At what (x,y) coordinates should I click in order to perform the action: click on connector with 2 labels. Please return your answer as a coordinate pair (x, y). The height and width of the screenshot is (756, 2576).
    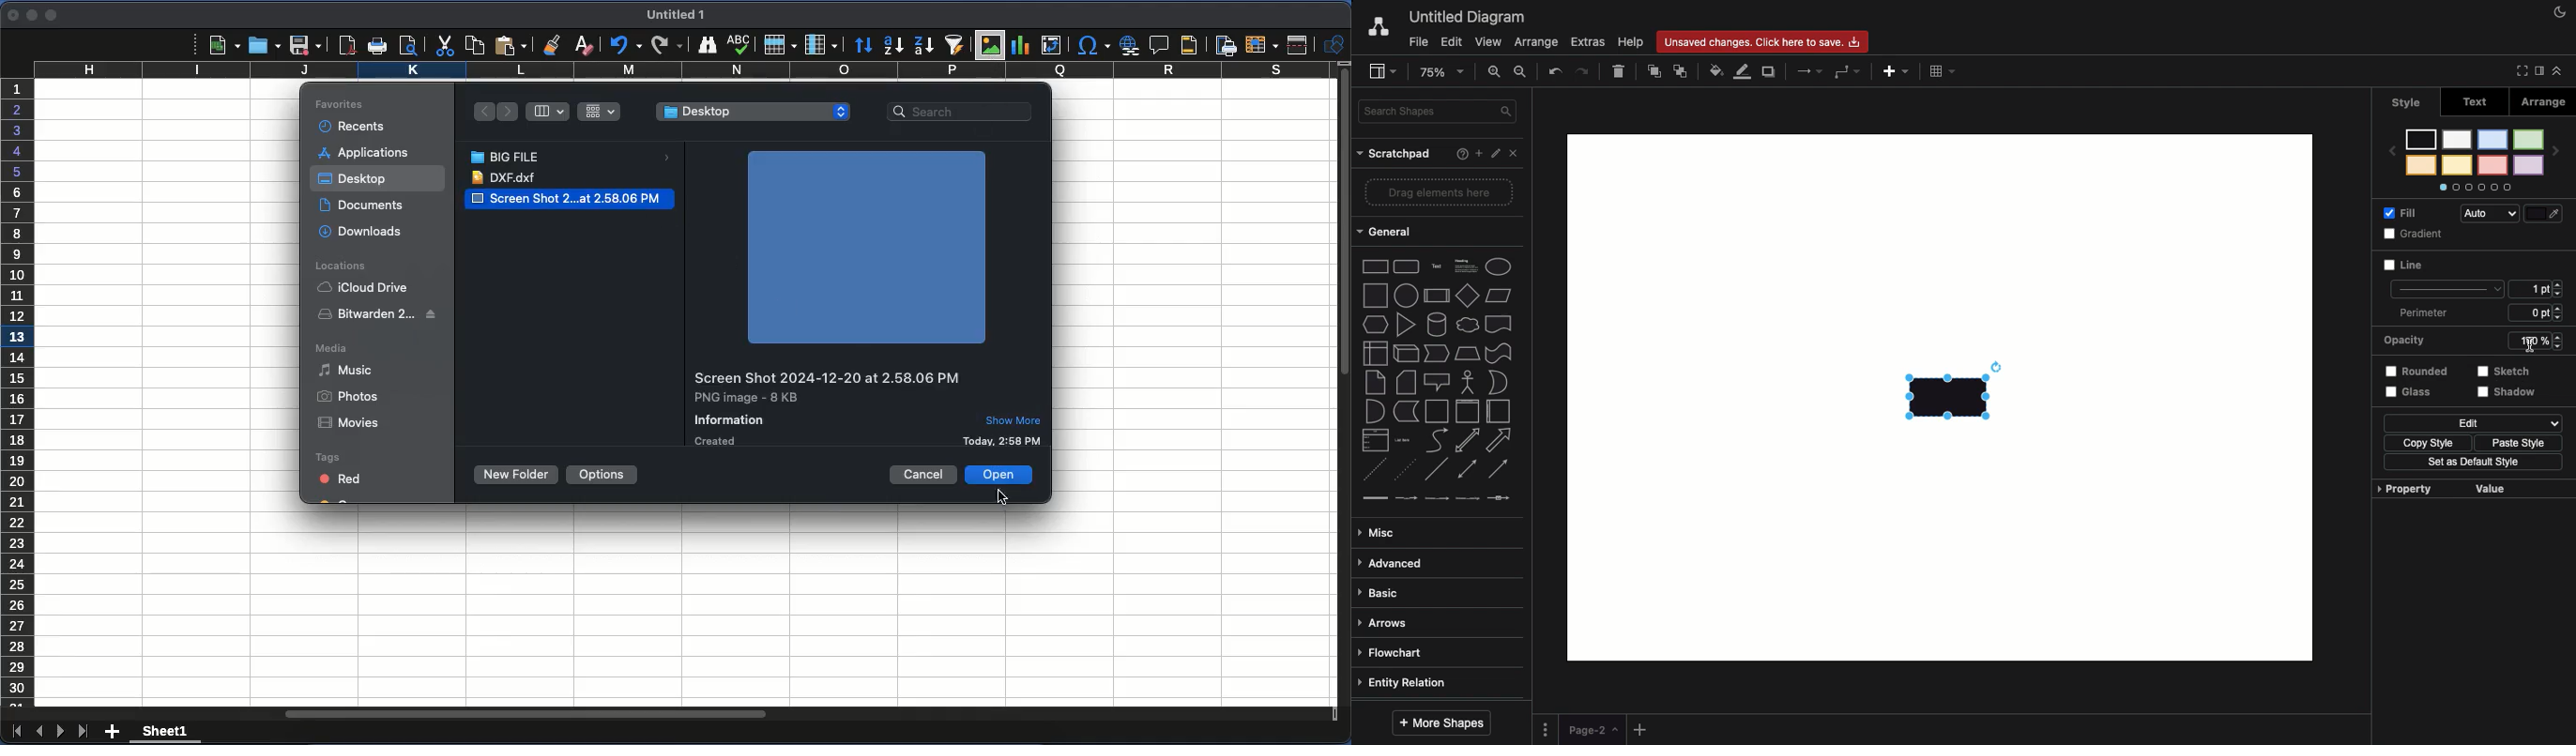
    Looking at the image, I should click on (1436, 499).